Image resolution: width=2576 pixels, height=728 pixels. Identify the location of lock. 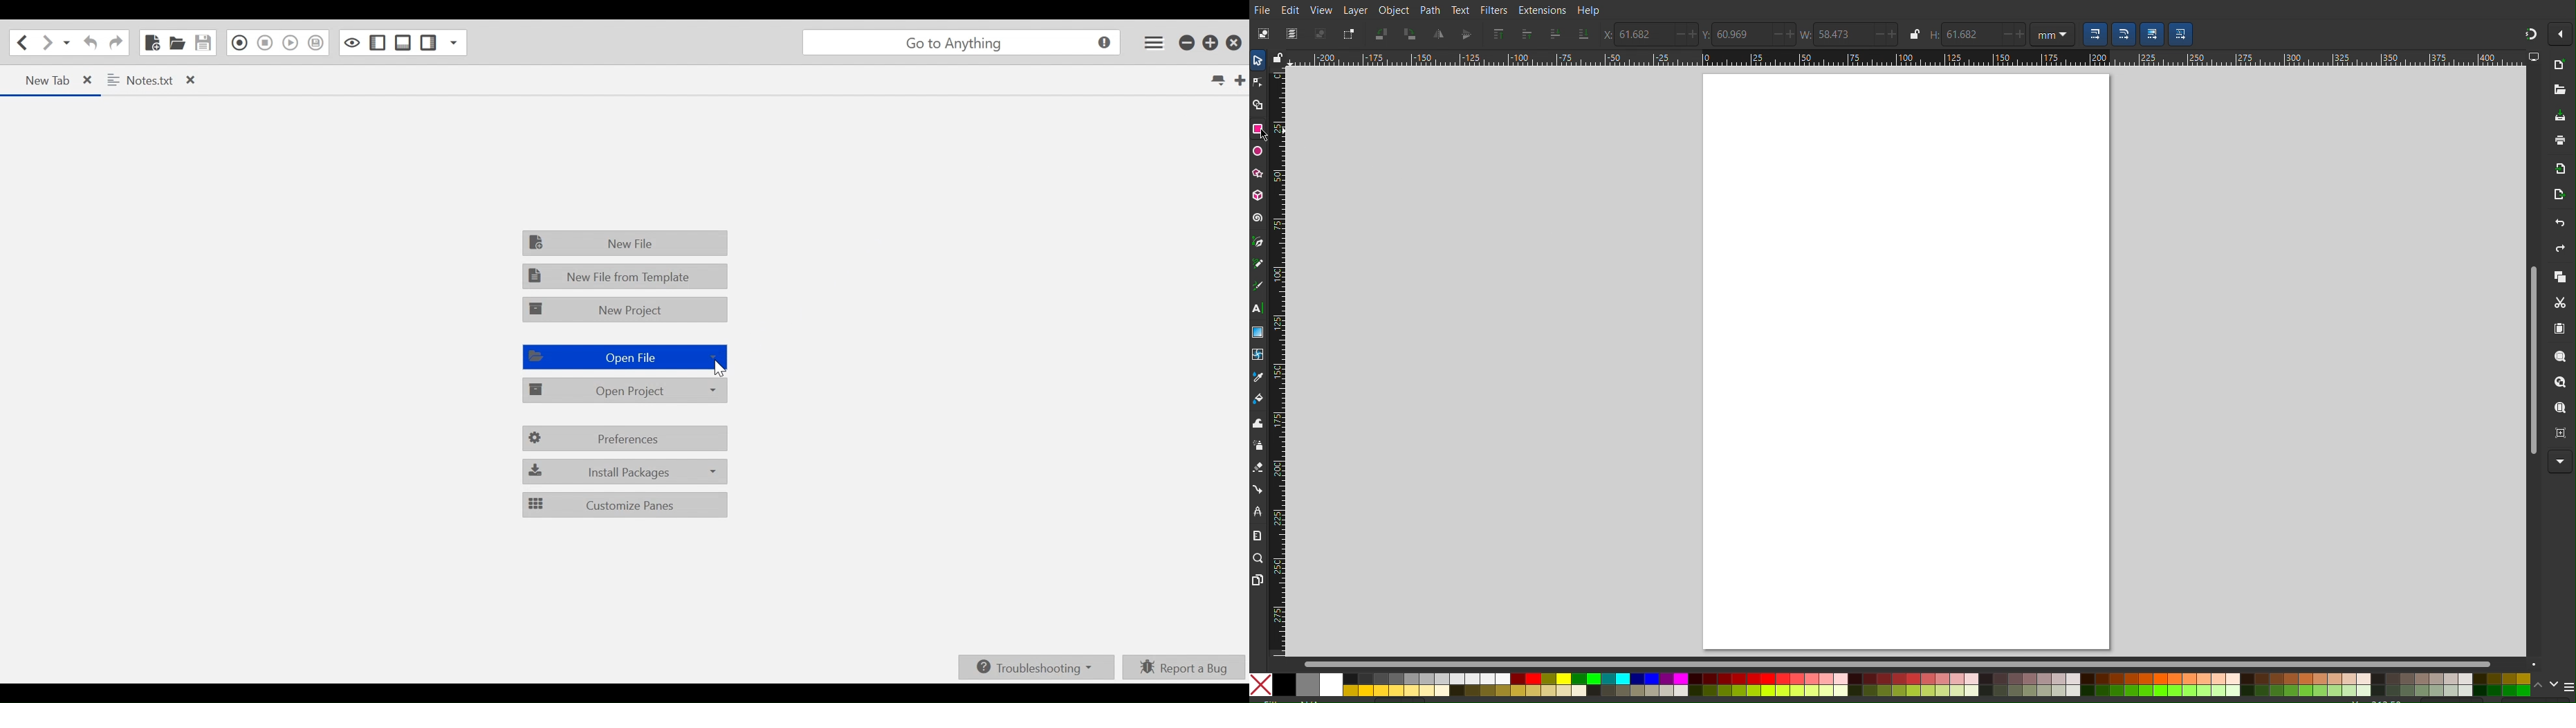
(1276, 55).